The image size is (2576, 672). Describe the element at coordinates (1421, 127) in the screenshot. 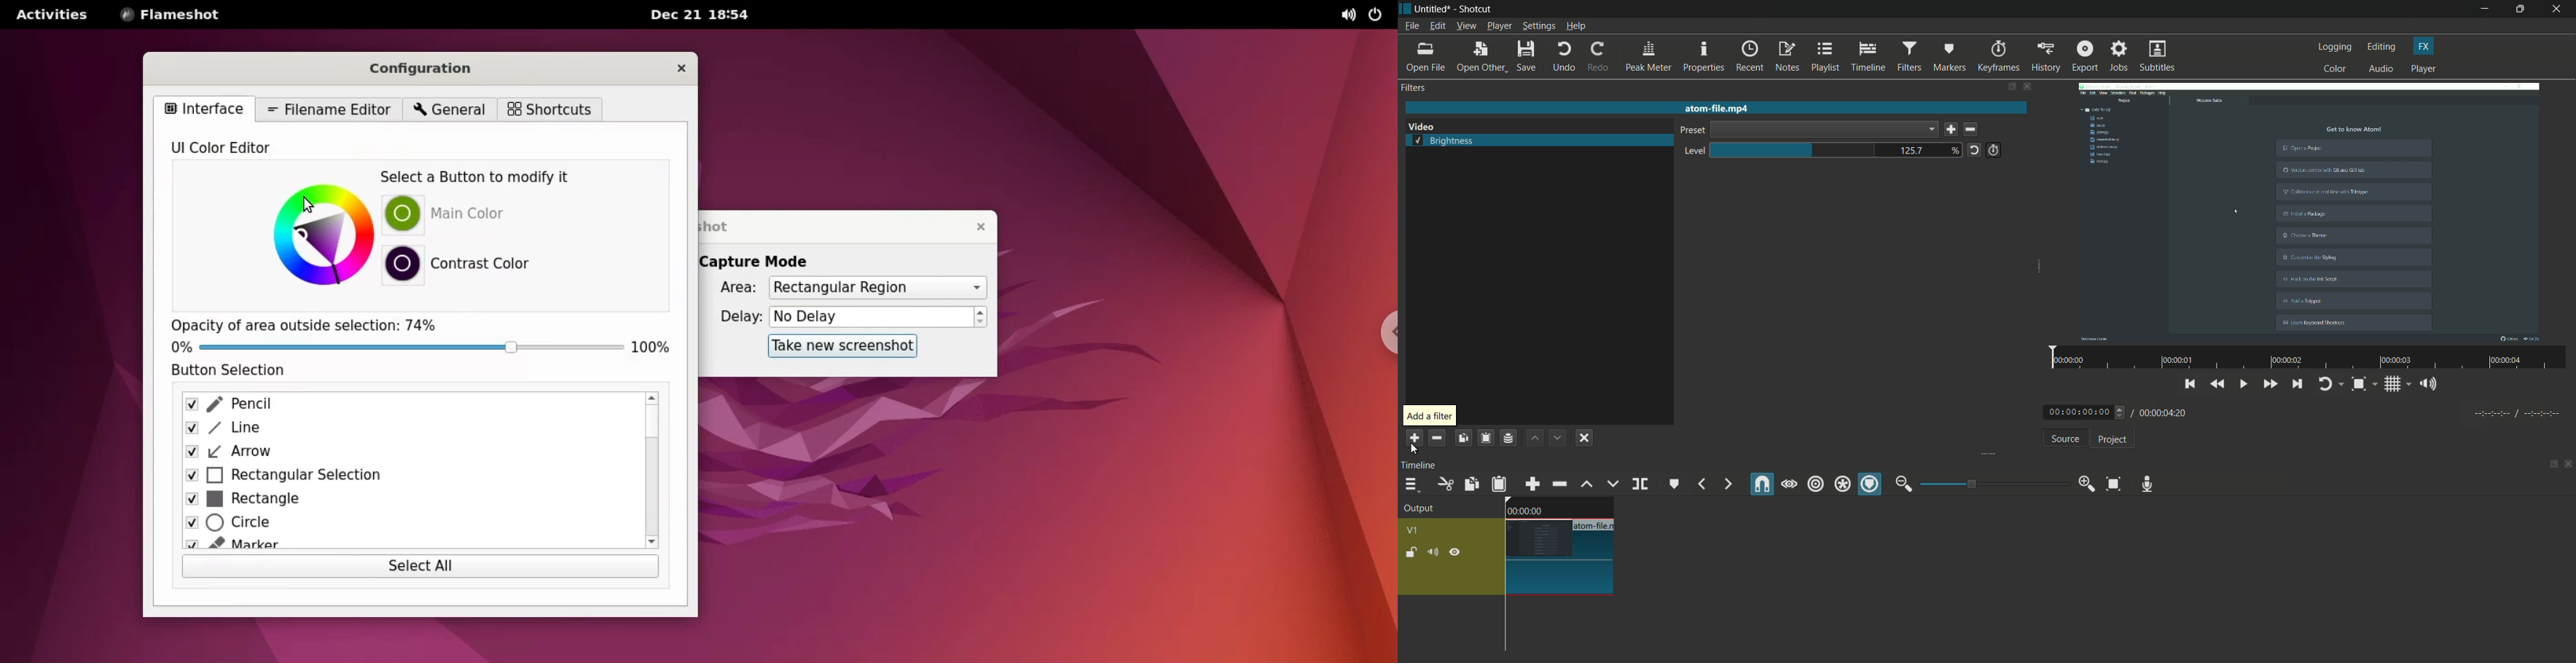

I see `video` at that location.